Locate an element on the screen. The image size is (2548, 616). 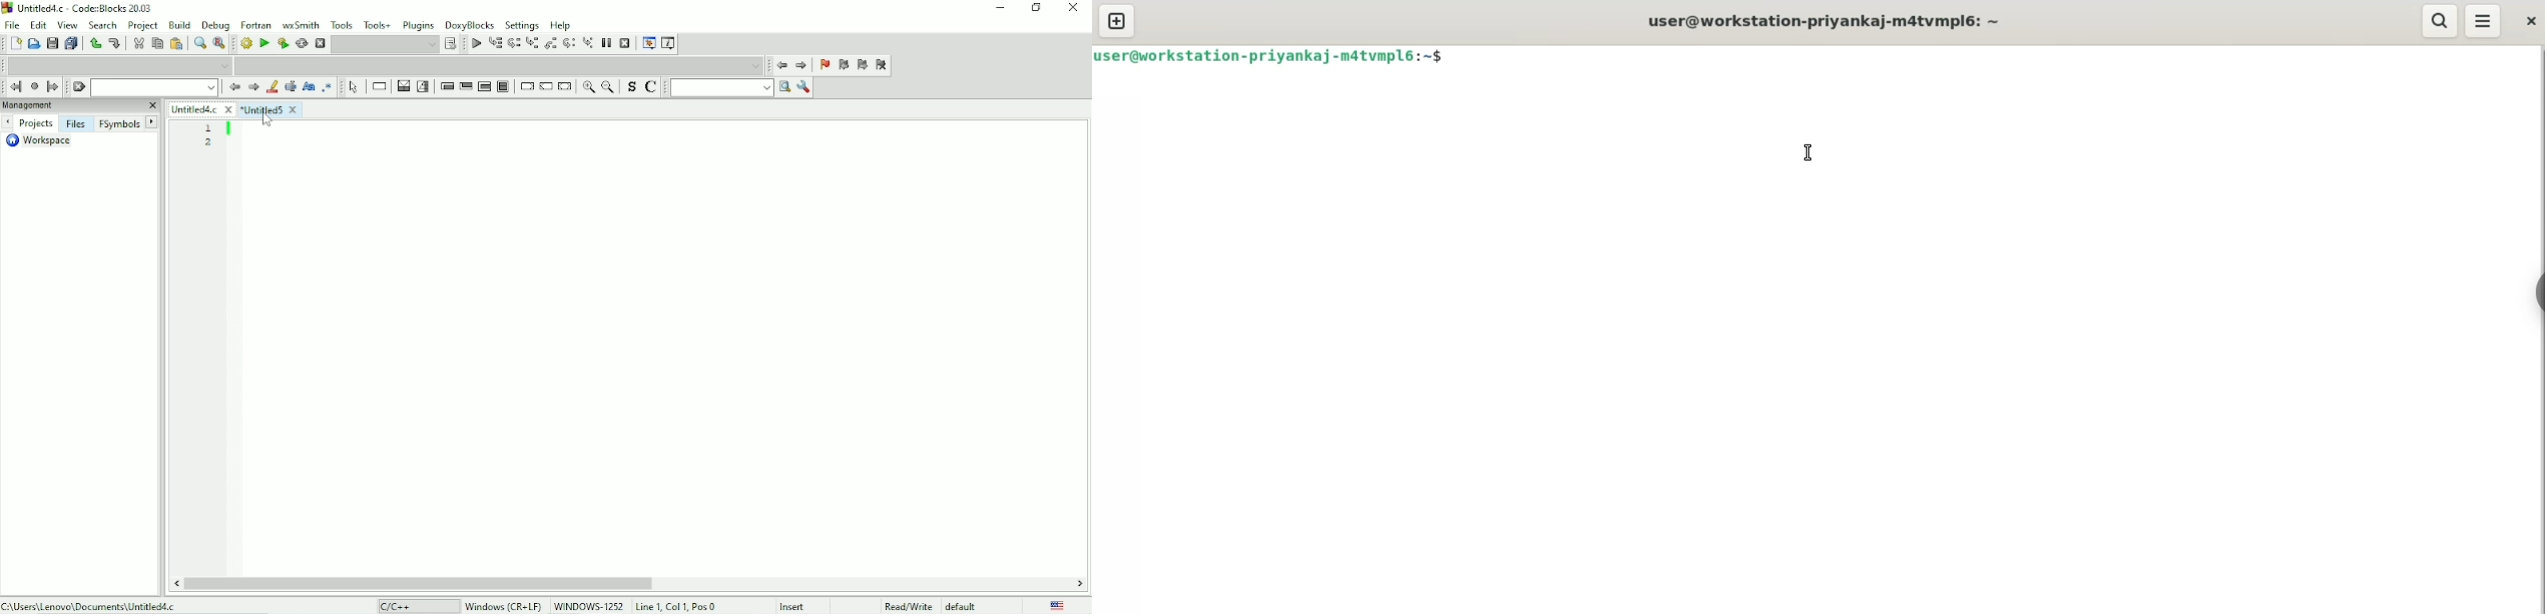
2 is located at coordinates (209, 144).